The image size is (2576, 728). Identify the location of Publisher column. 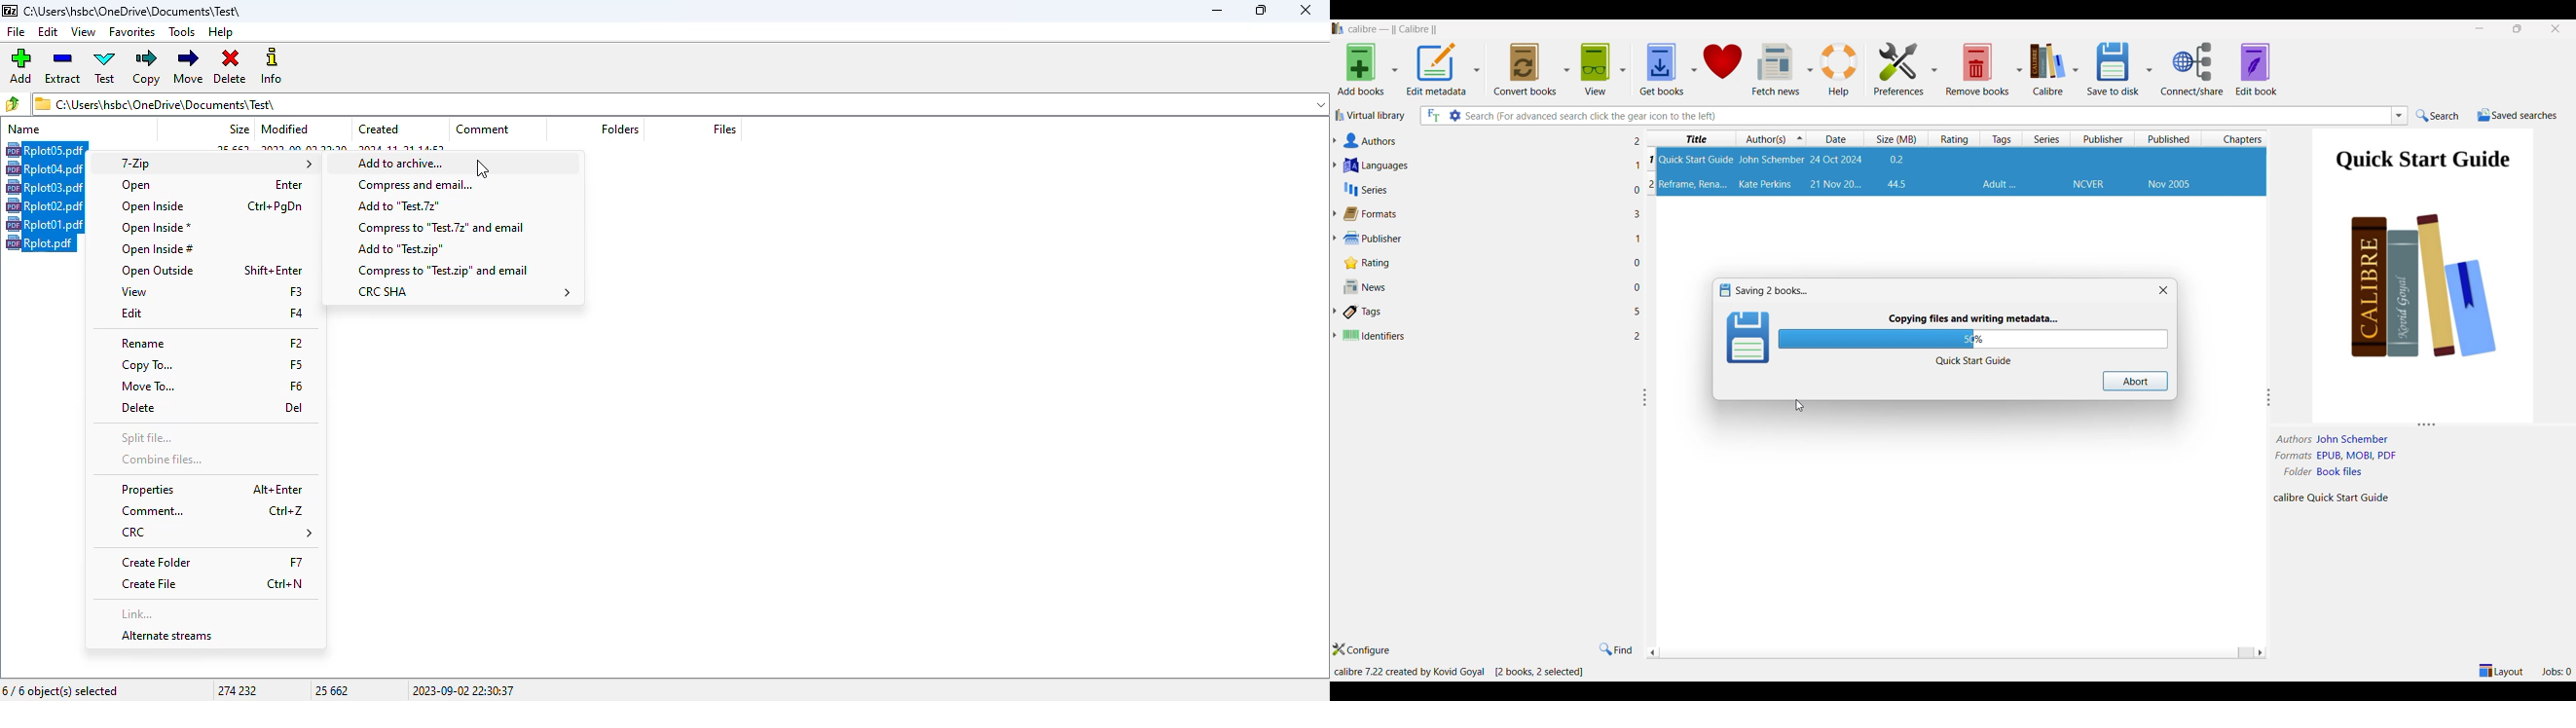
(2104, 138).